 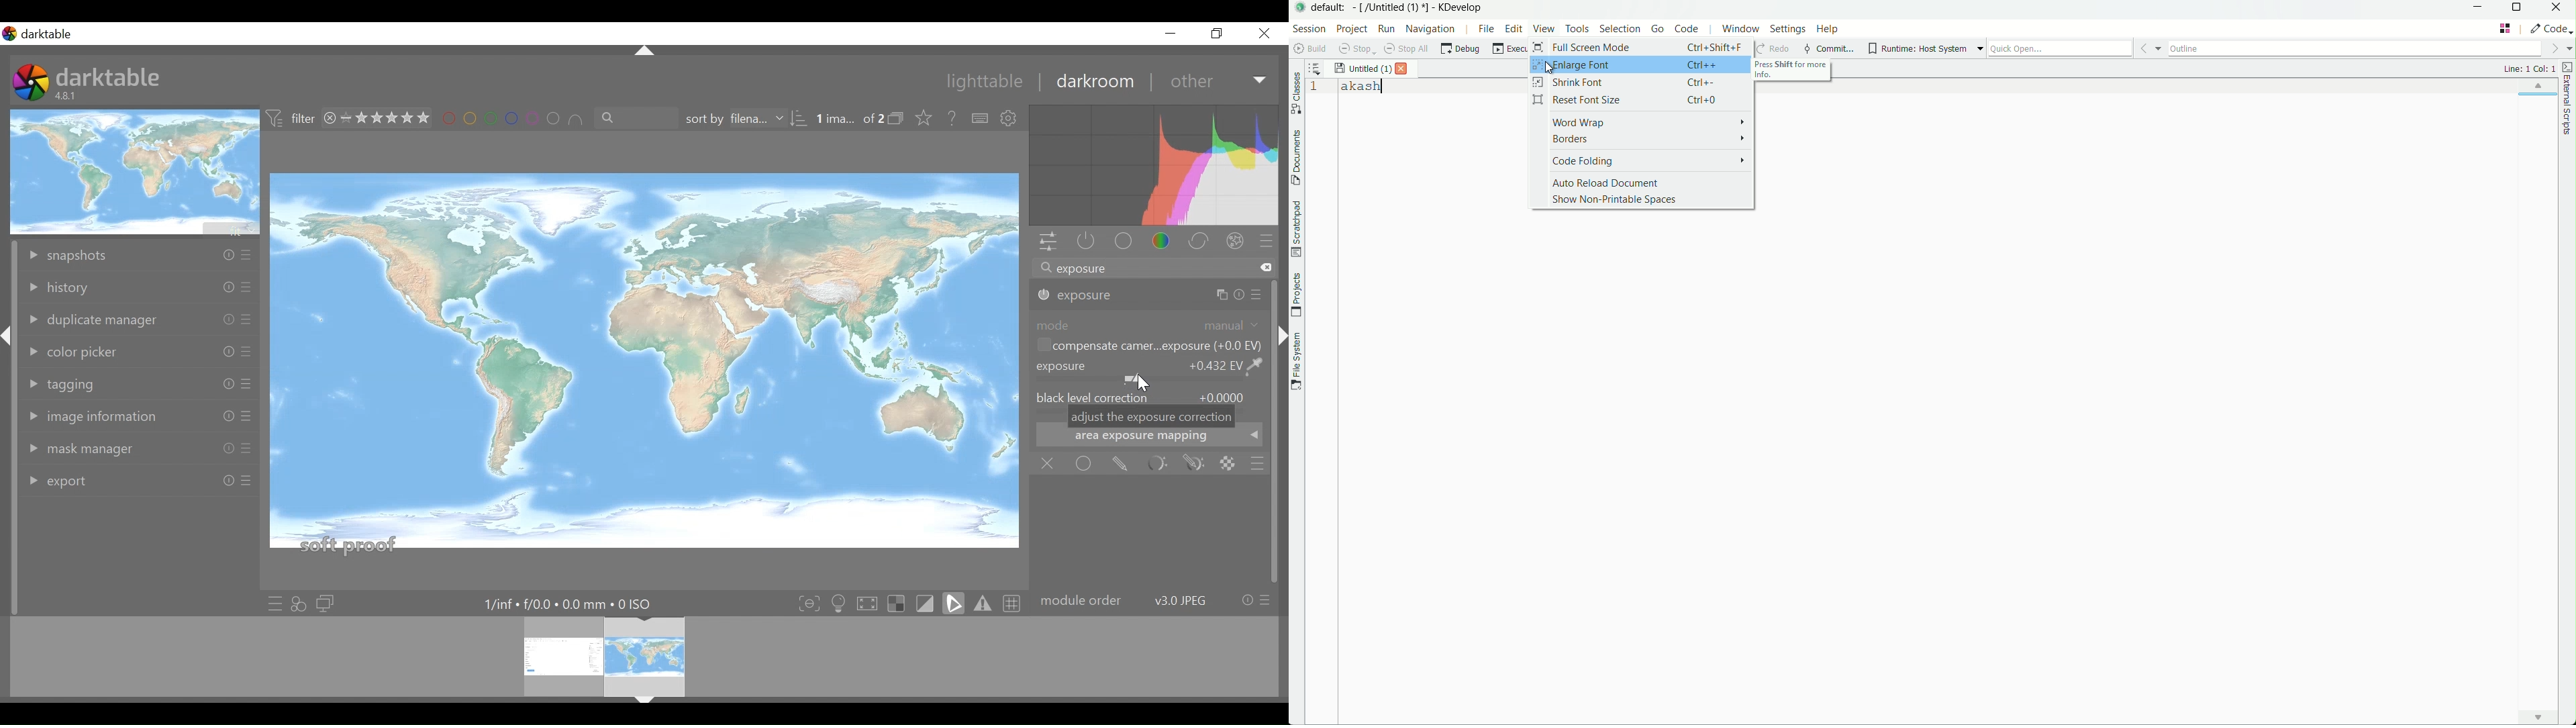 What do you see at coordinates (1793, 71) in the screenshot?
I see `press shift for more info` at bounding box center [1793, 71].